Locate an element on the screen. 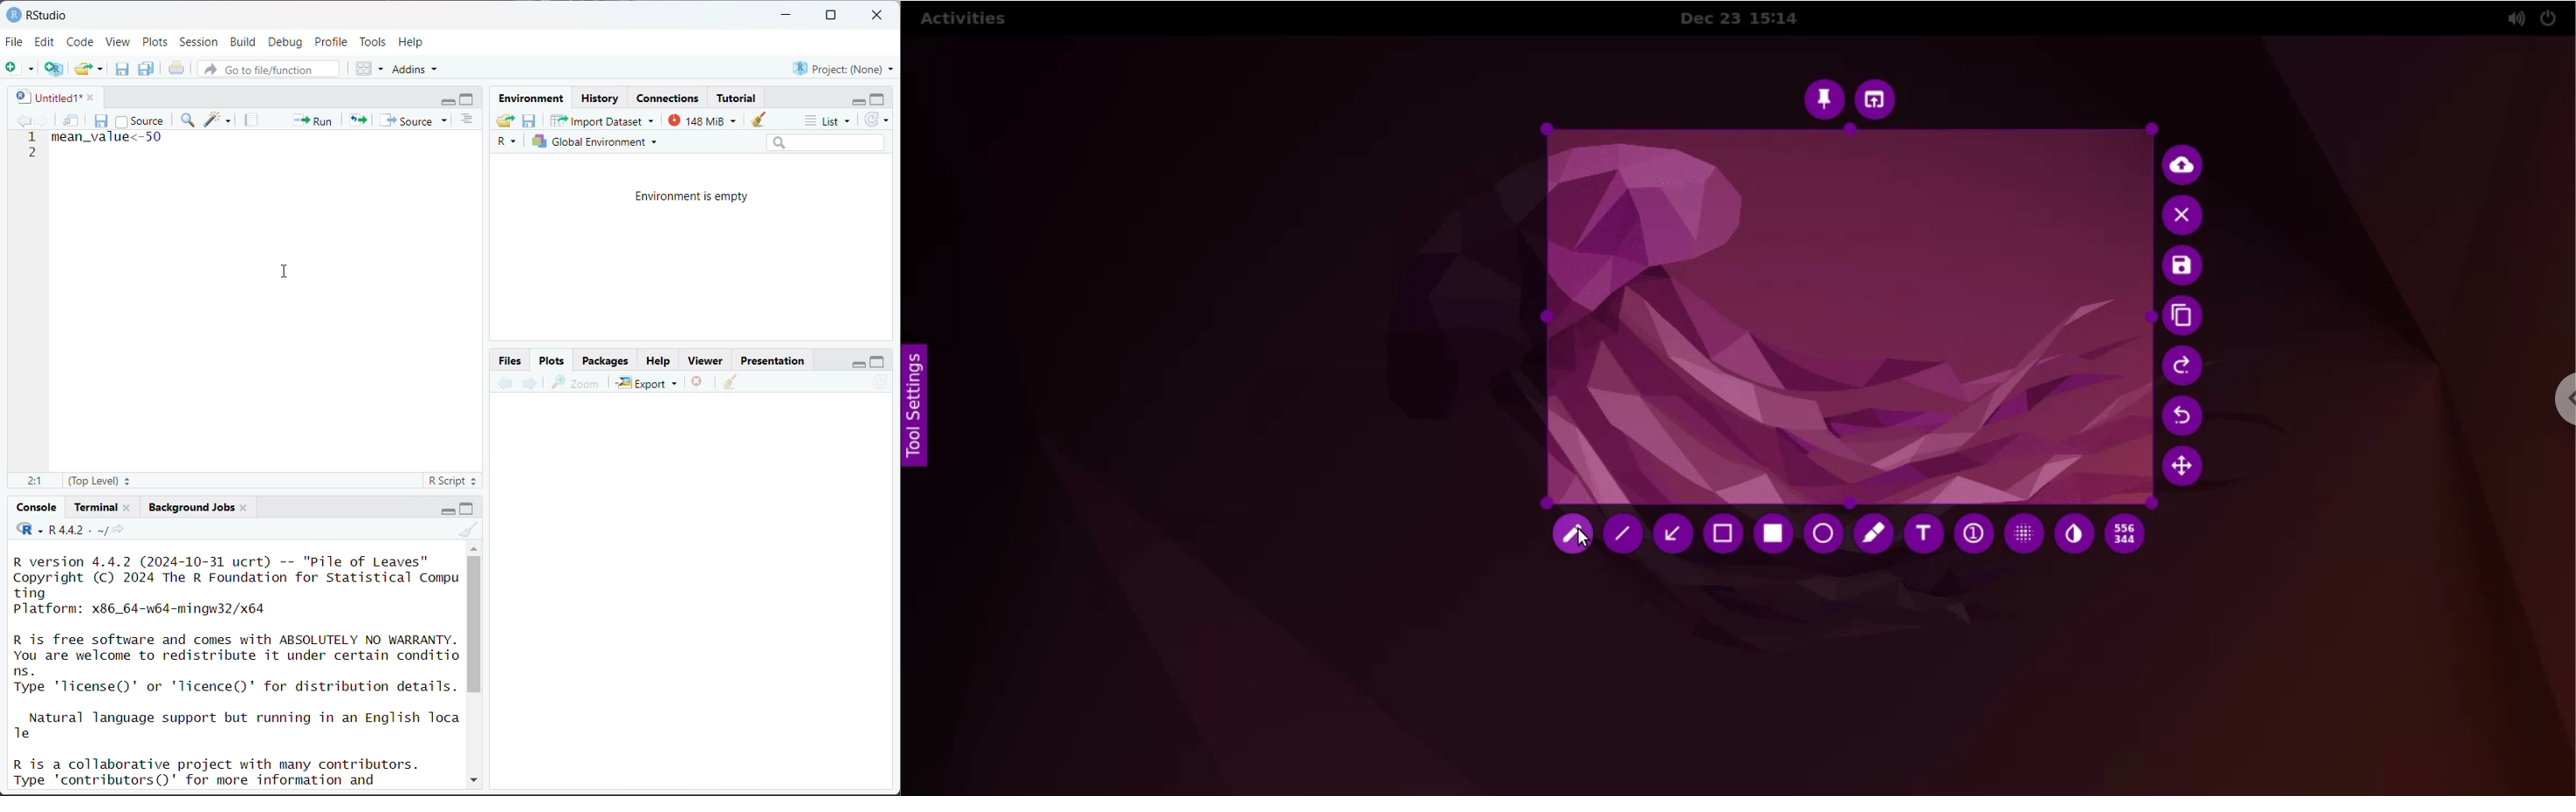 This screenshot has width=2576, height=812. remove the current plot is located at coordinates (698, 384).